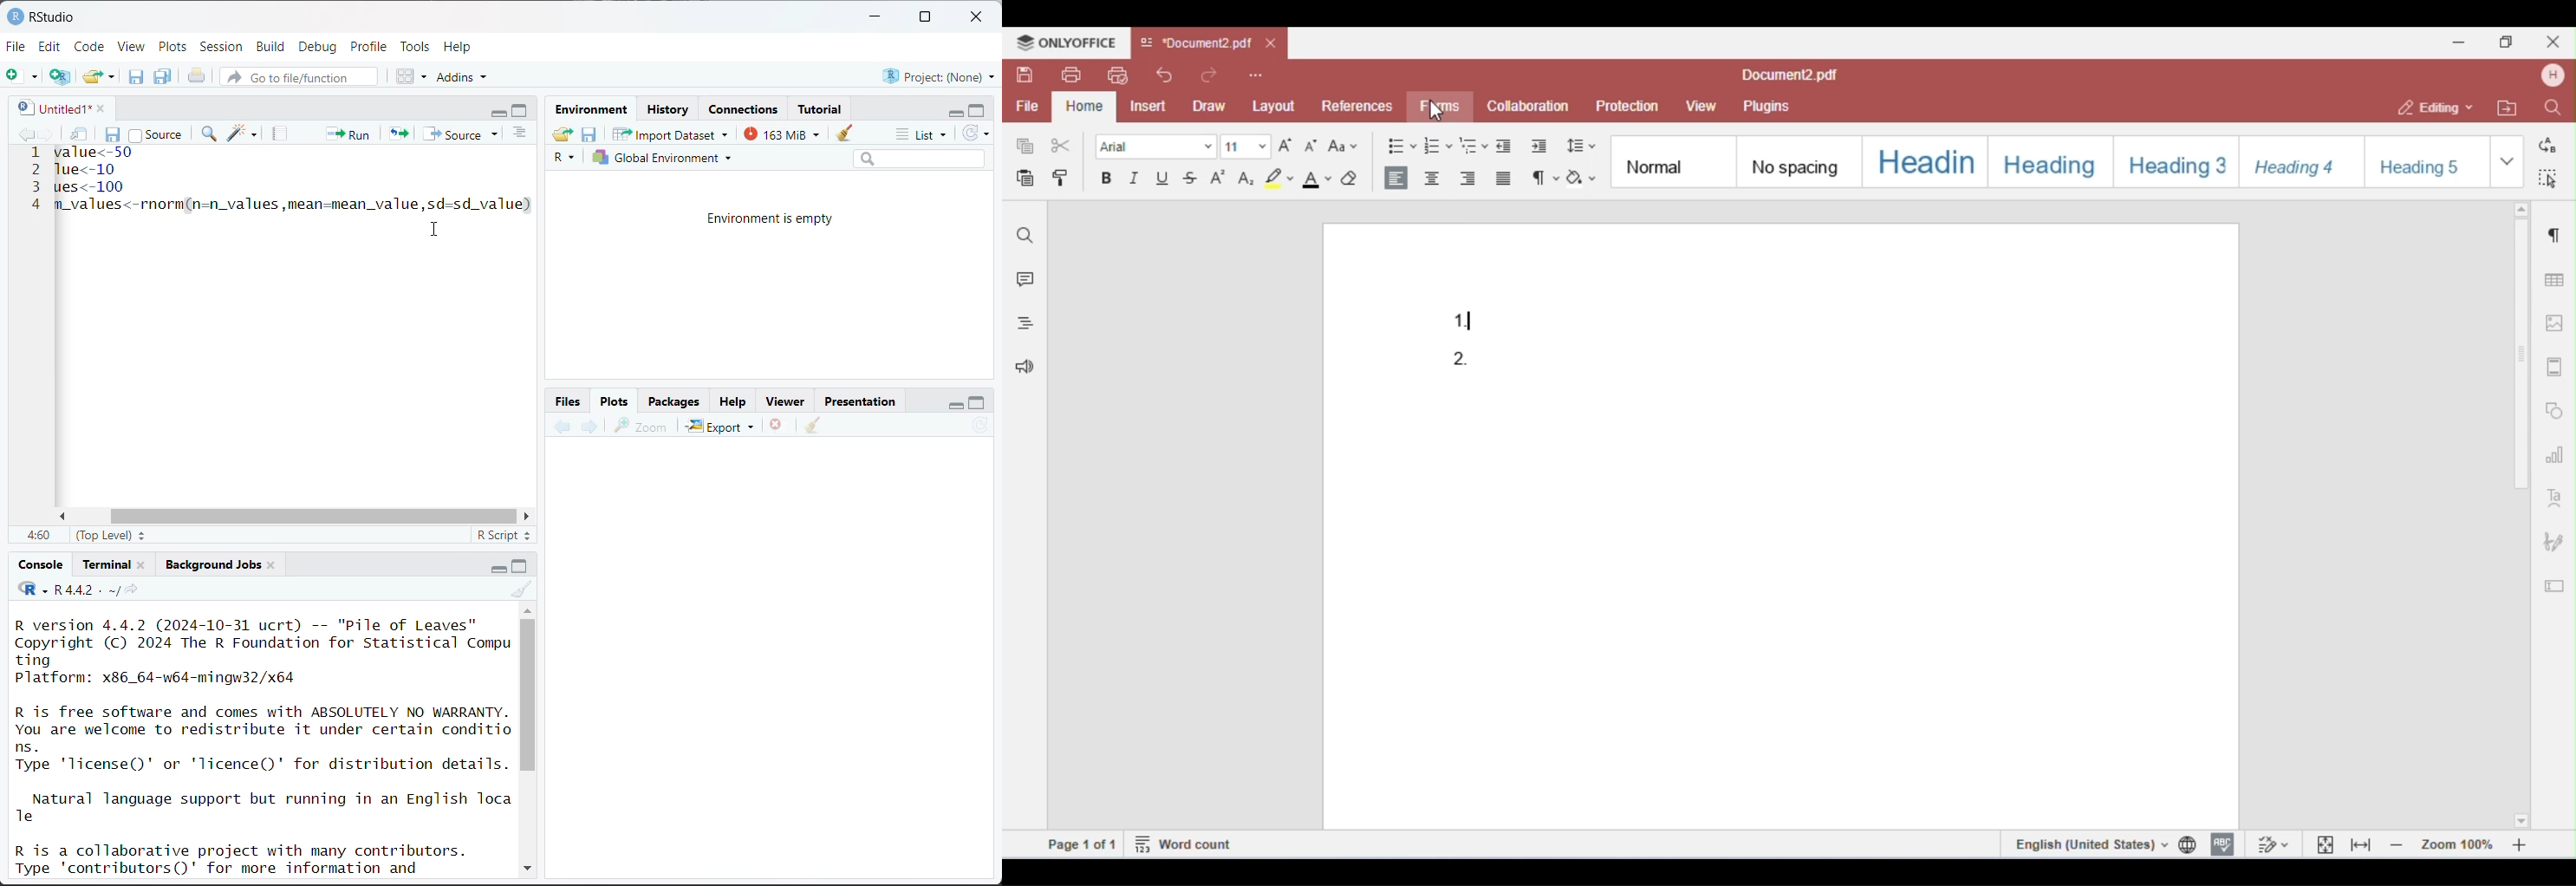  What do you see at coordinates (141, 564) in the screenshot?
I see `close` at bounding box center [141, 564].